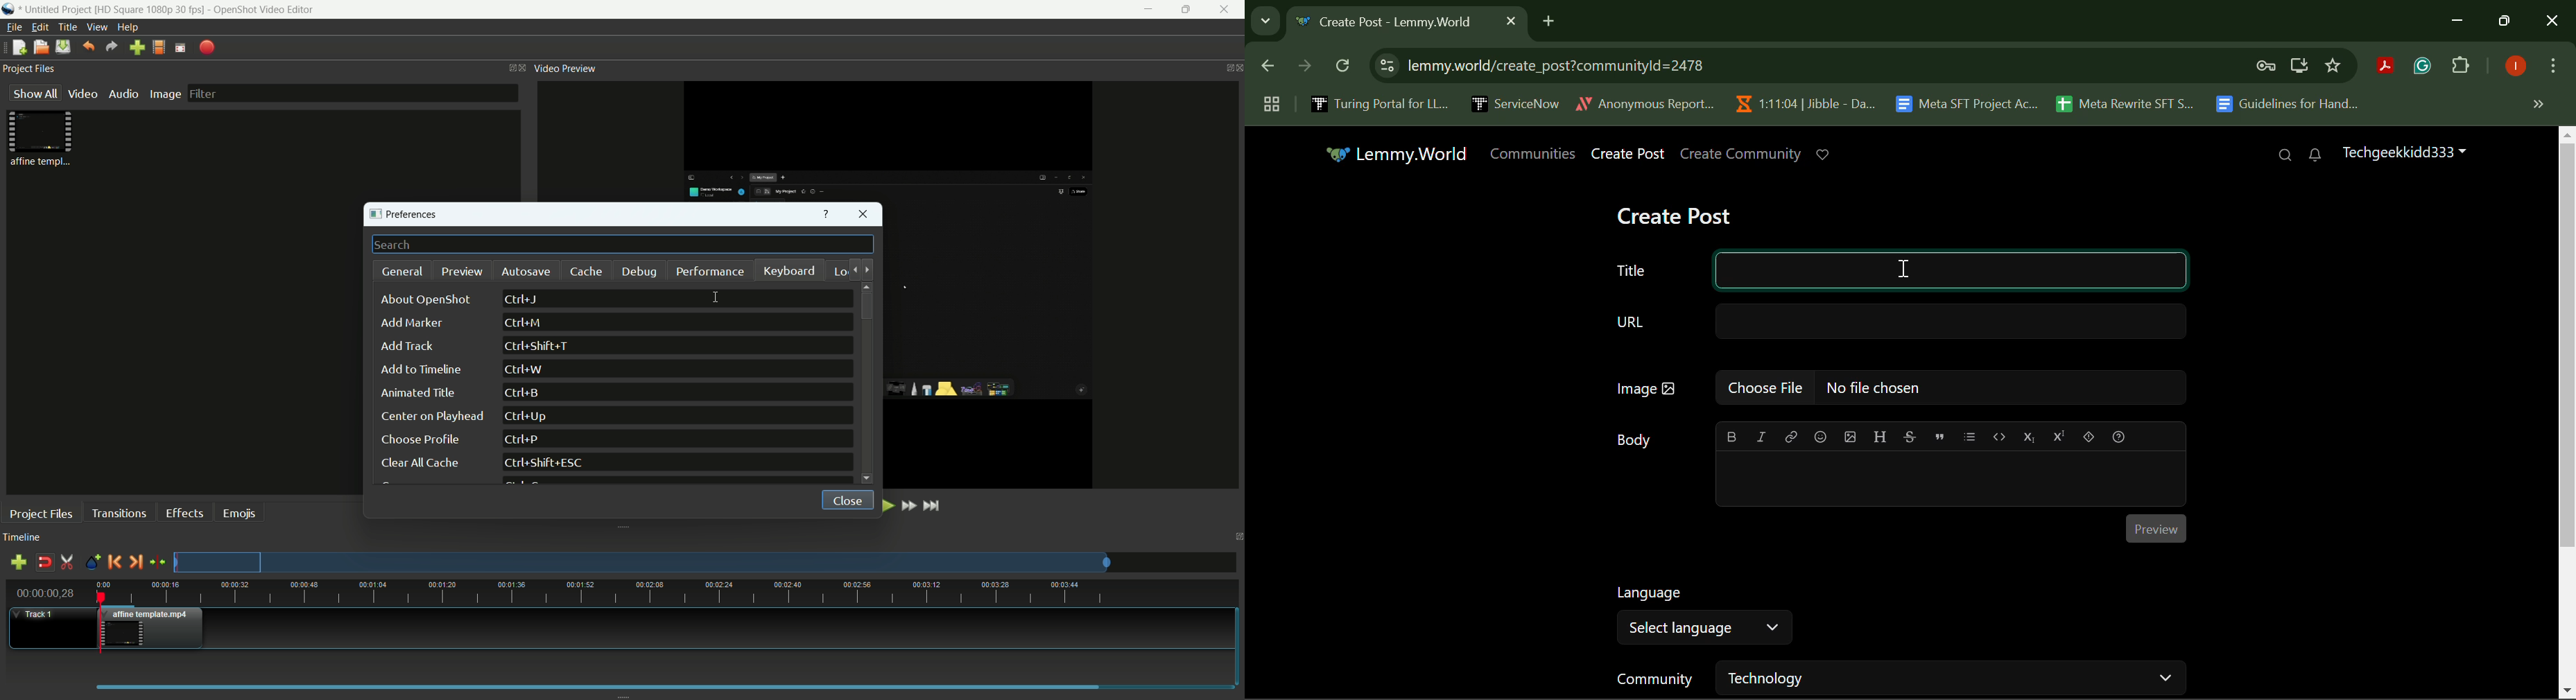  What do you see at coordinates (1970, 436) in the screenshot?
I see `list` at bounding box center [1970, 436].